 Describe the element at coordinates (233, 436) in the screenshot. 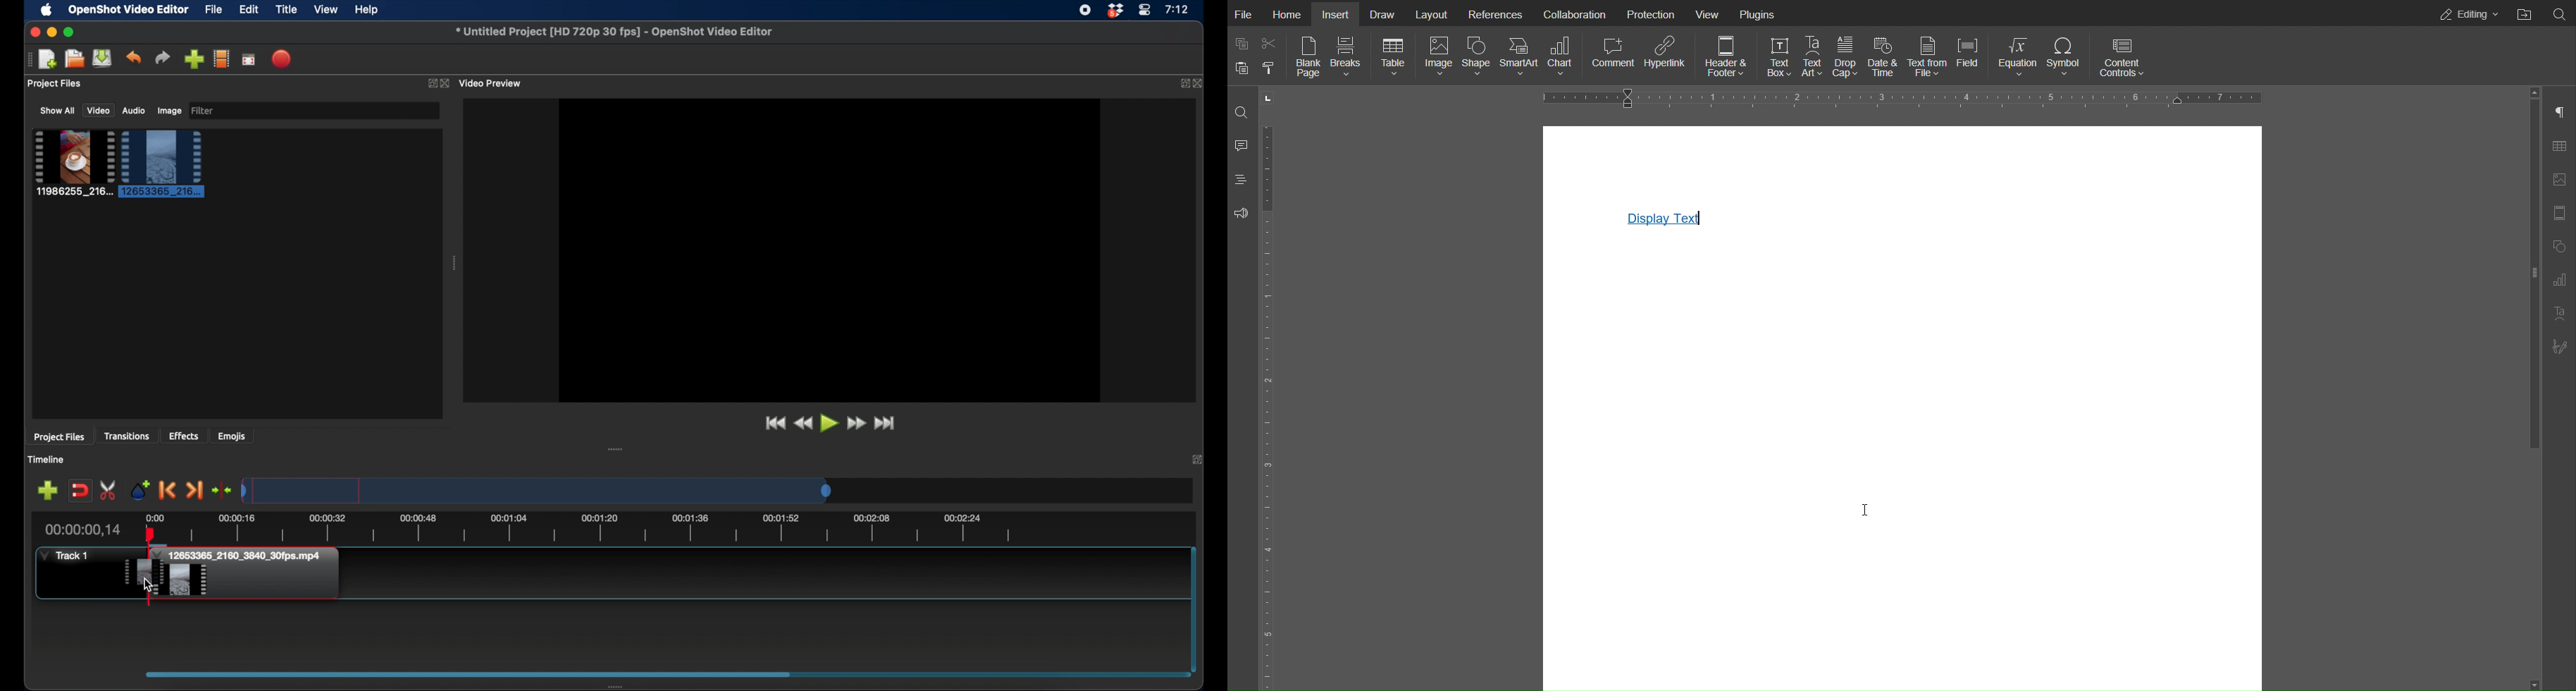

I see `emojis` at that location.